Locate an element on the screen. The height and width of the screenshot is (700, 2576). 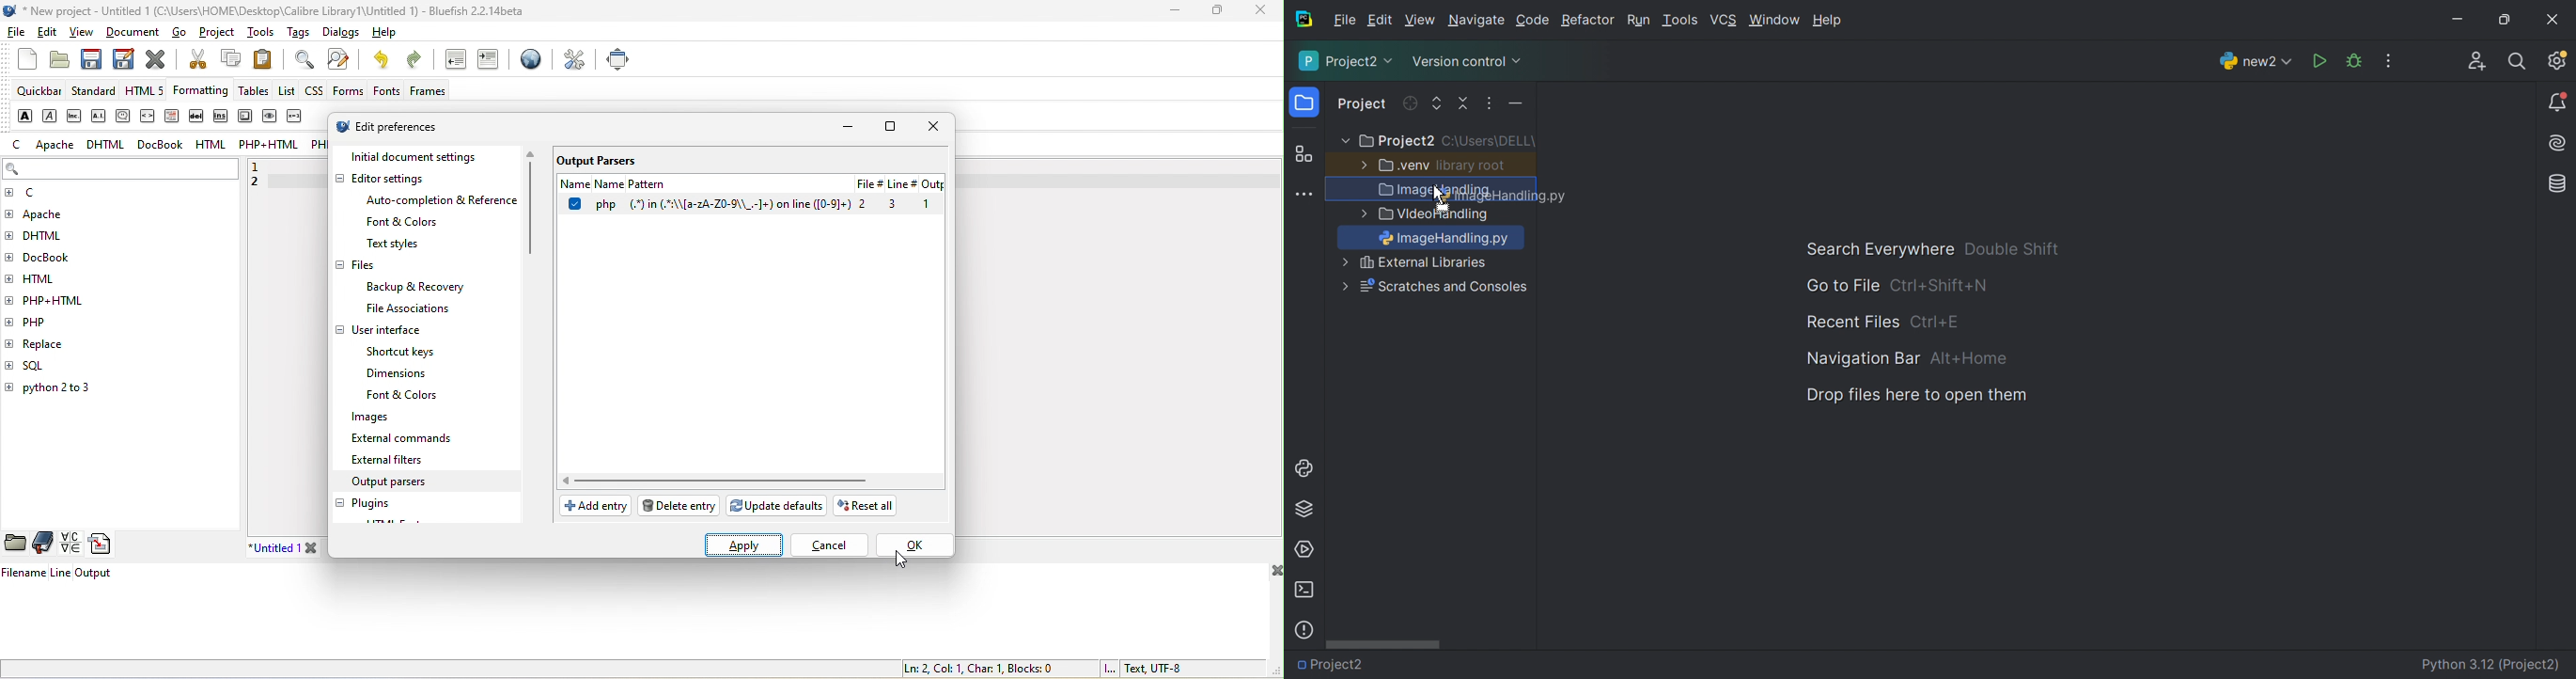
sample is located at coordinates (271, 118).